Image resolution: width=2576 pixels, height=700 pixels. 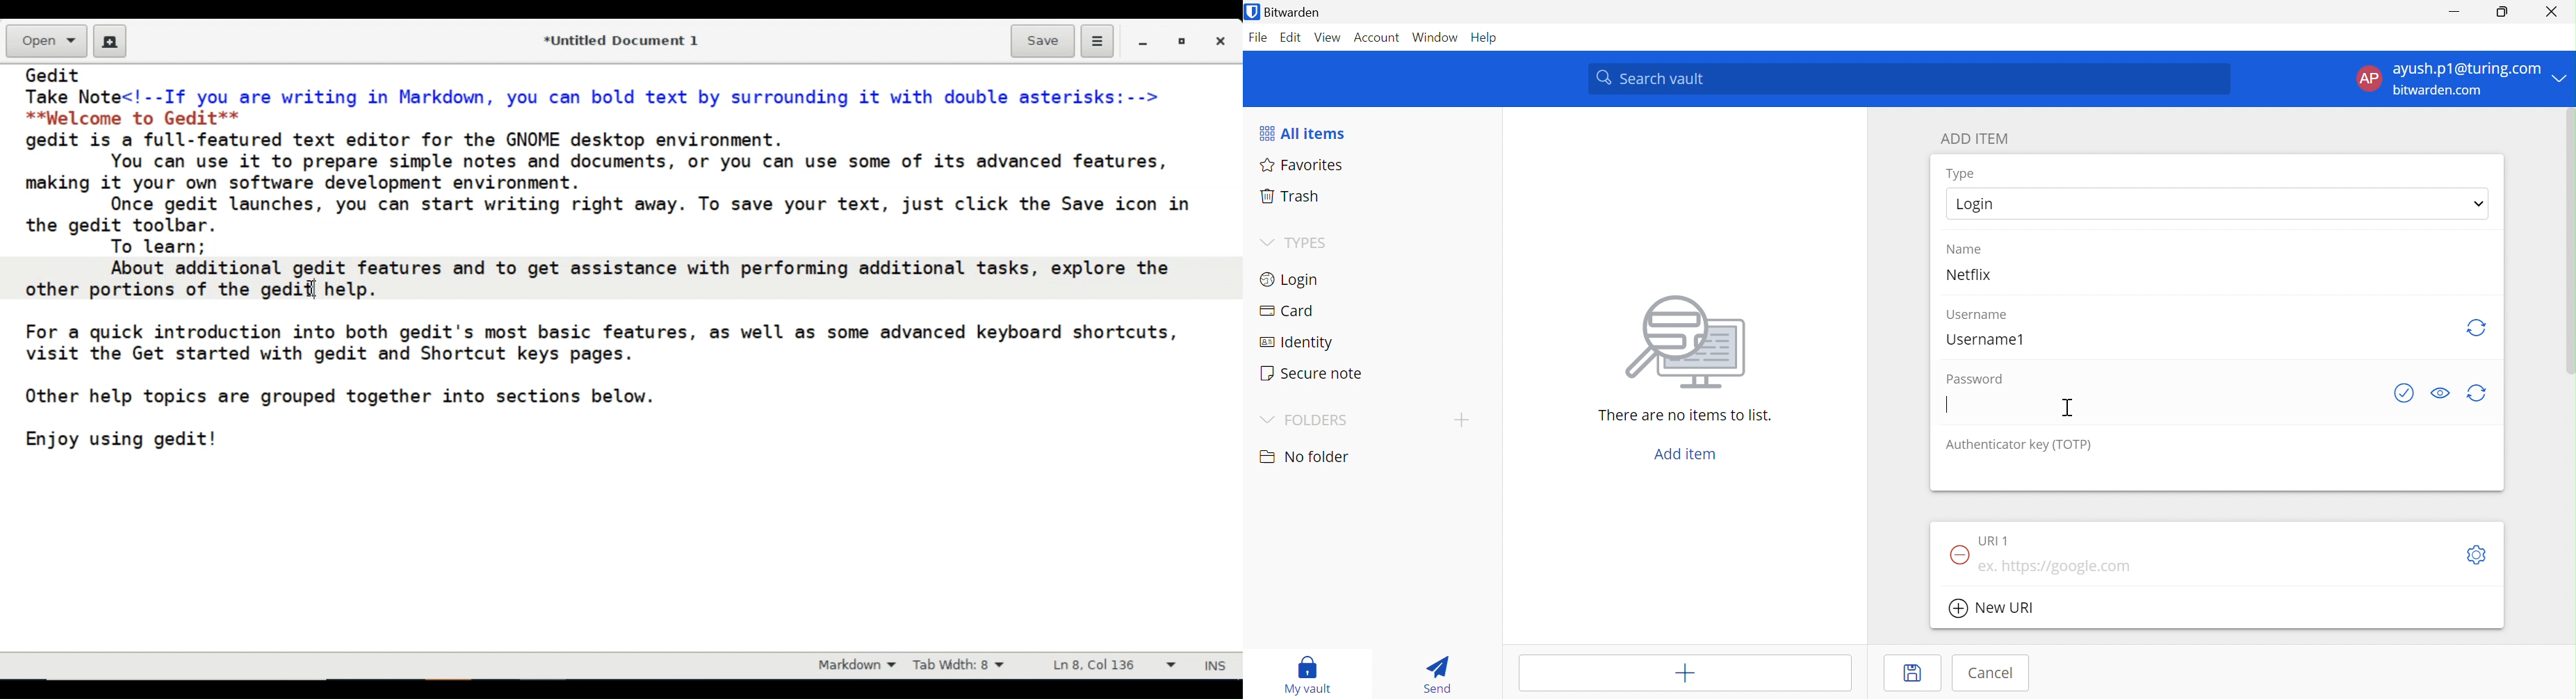 I want to click on Type, so click(x=1959, y=173).